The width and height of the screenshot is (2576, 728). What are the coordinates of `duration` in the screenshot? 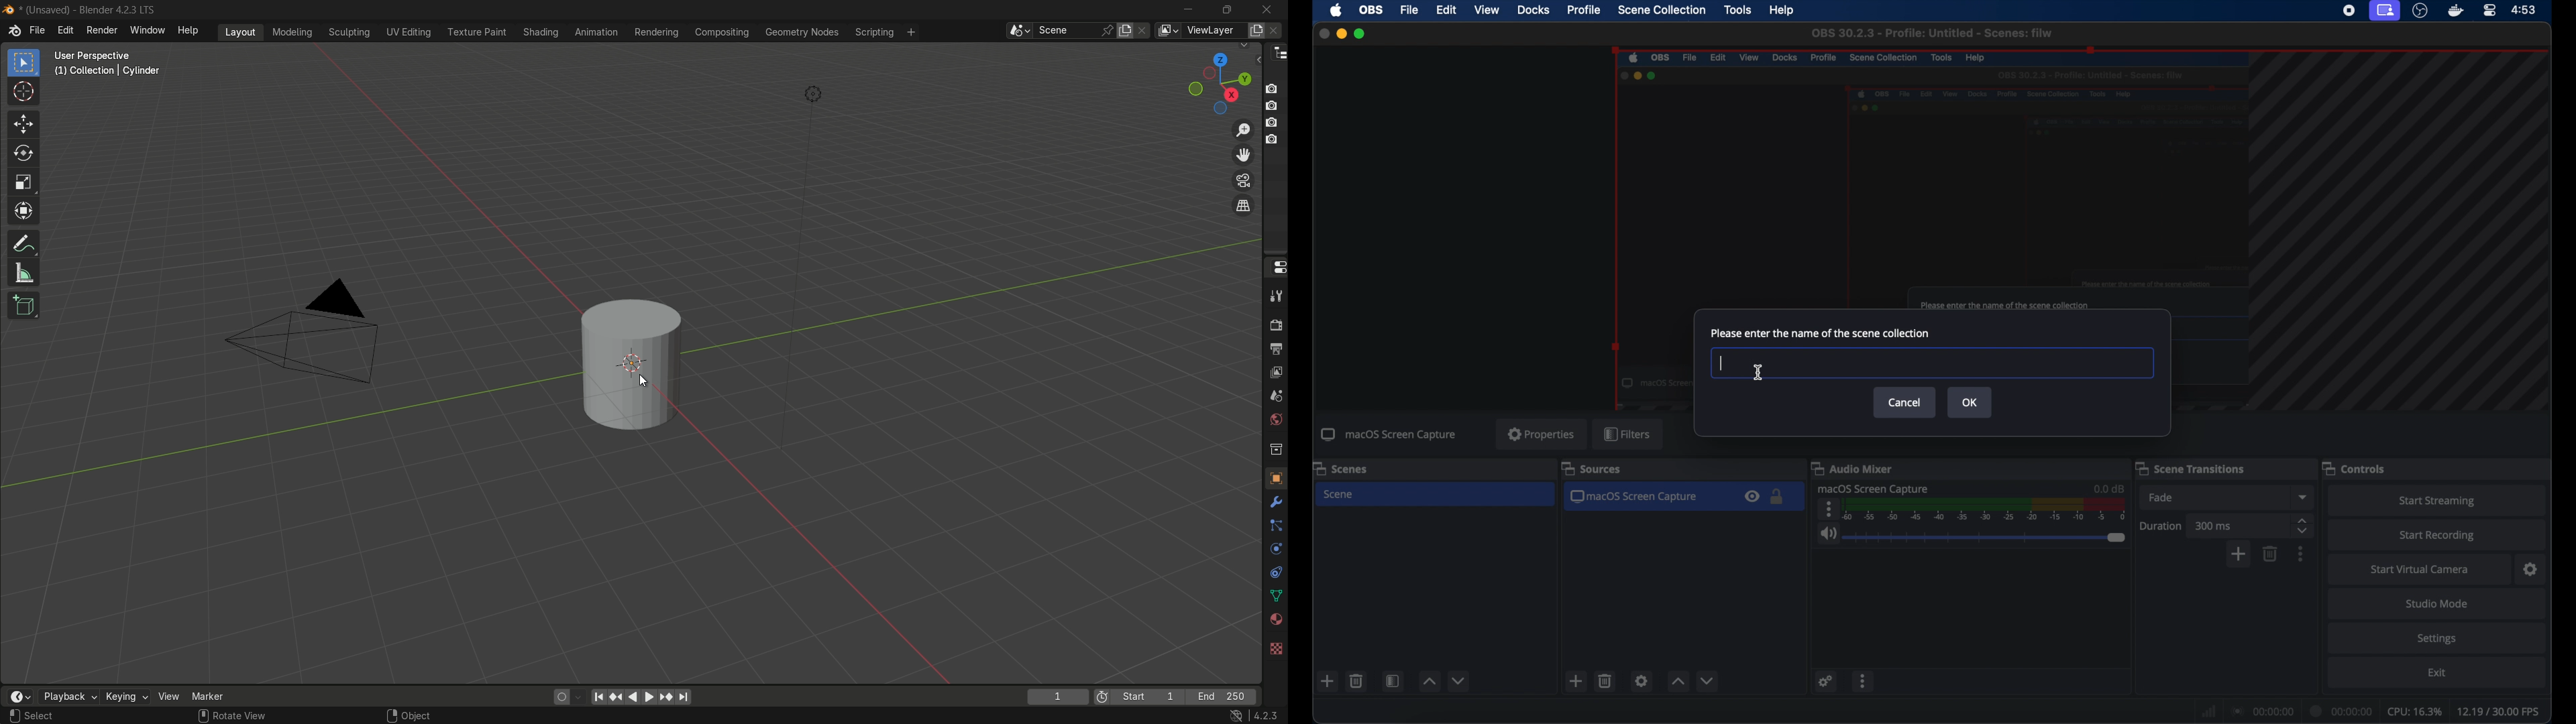 It's located at (2161, 525).